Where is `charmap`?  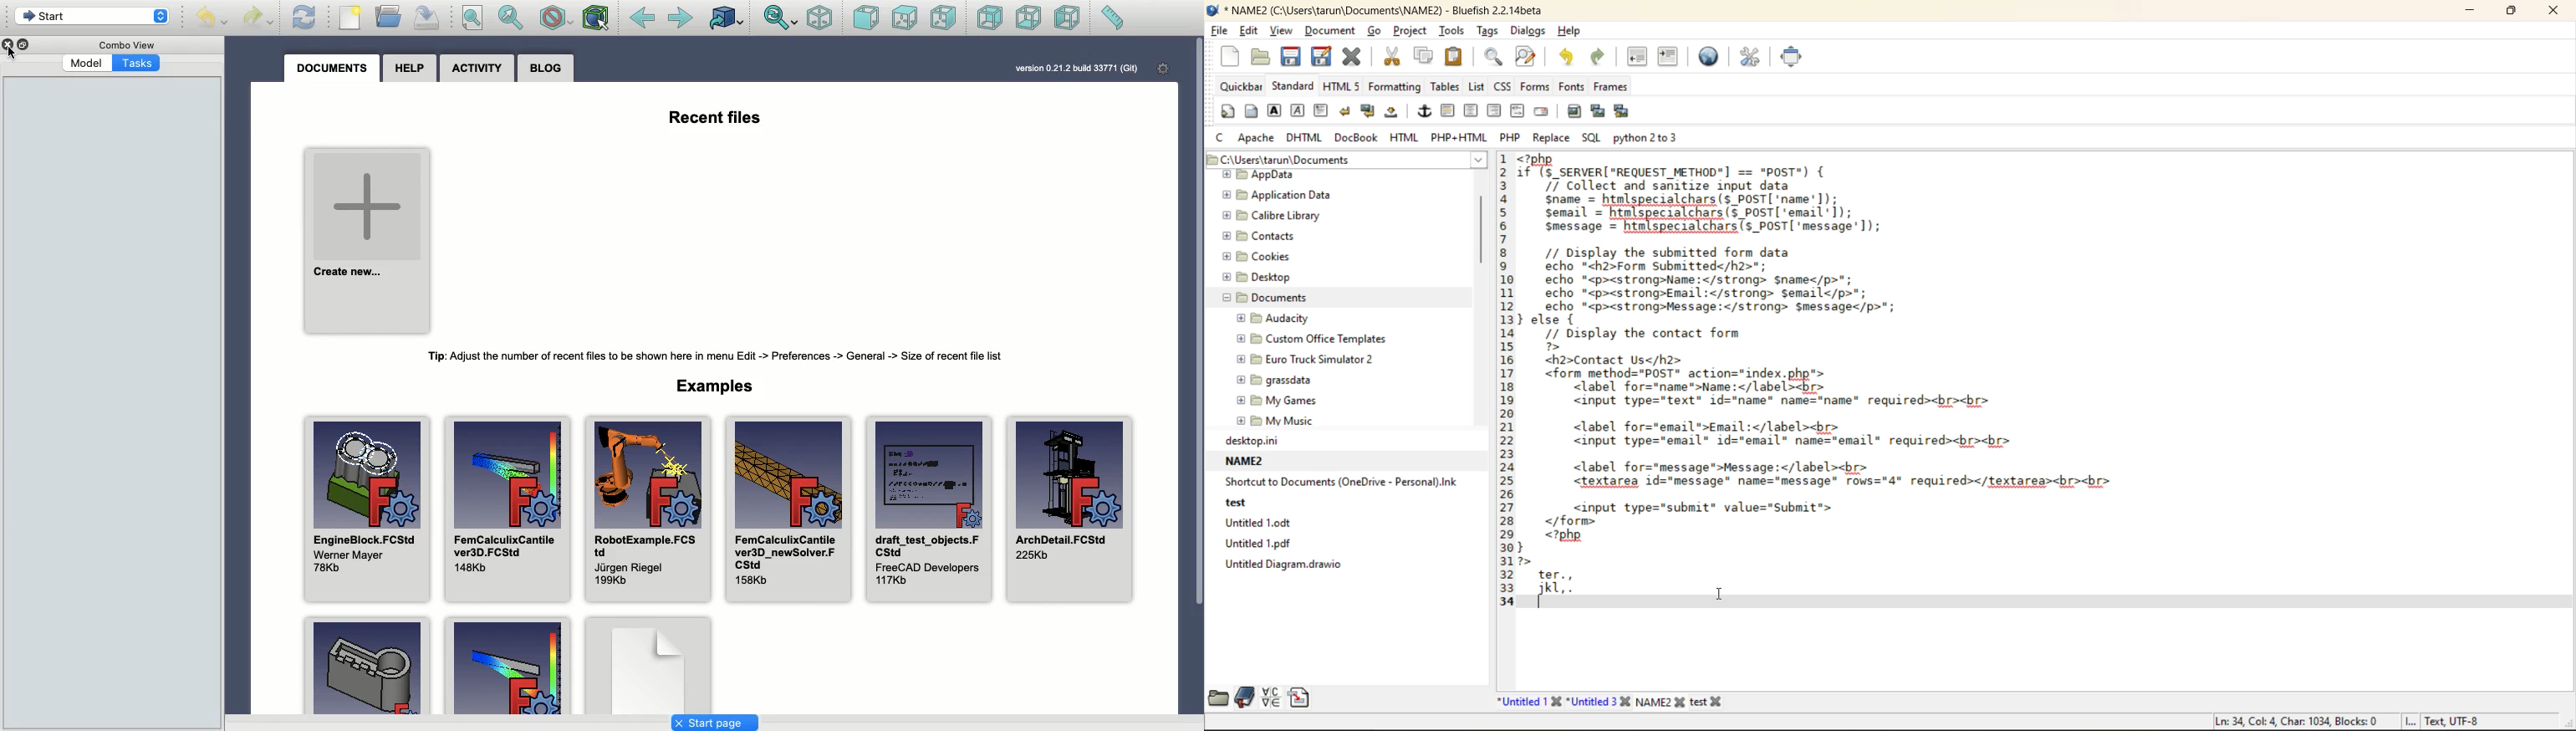
charmap is located at coordinates (1271, 697).